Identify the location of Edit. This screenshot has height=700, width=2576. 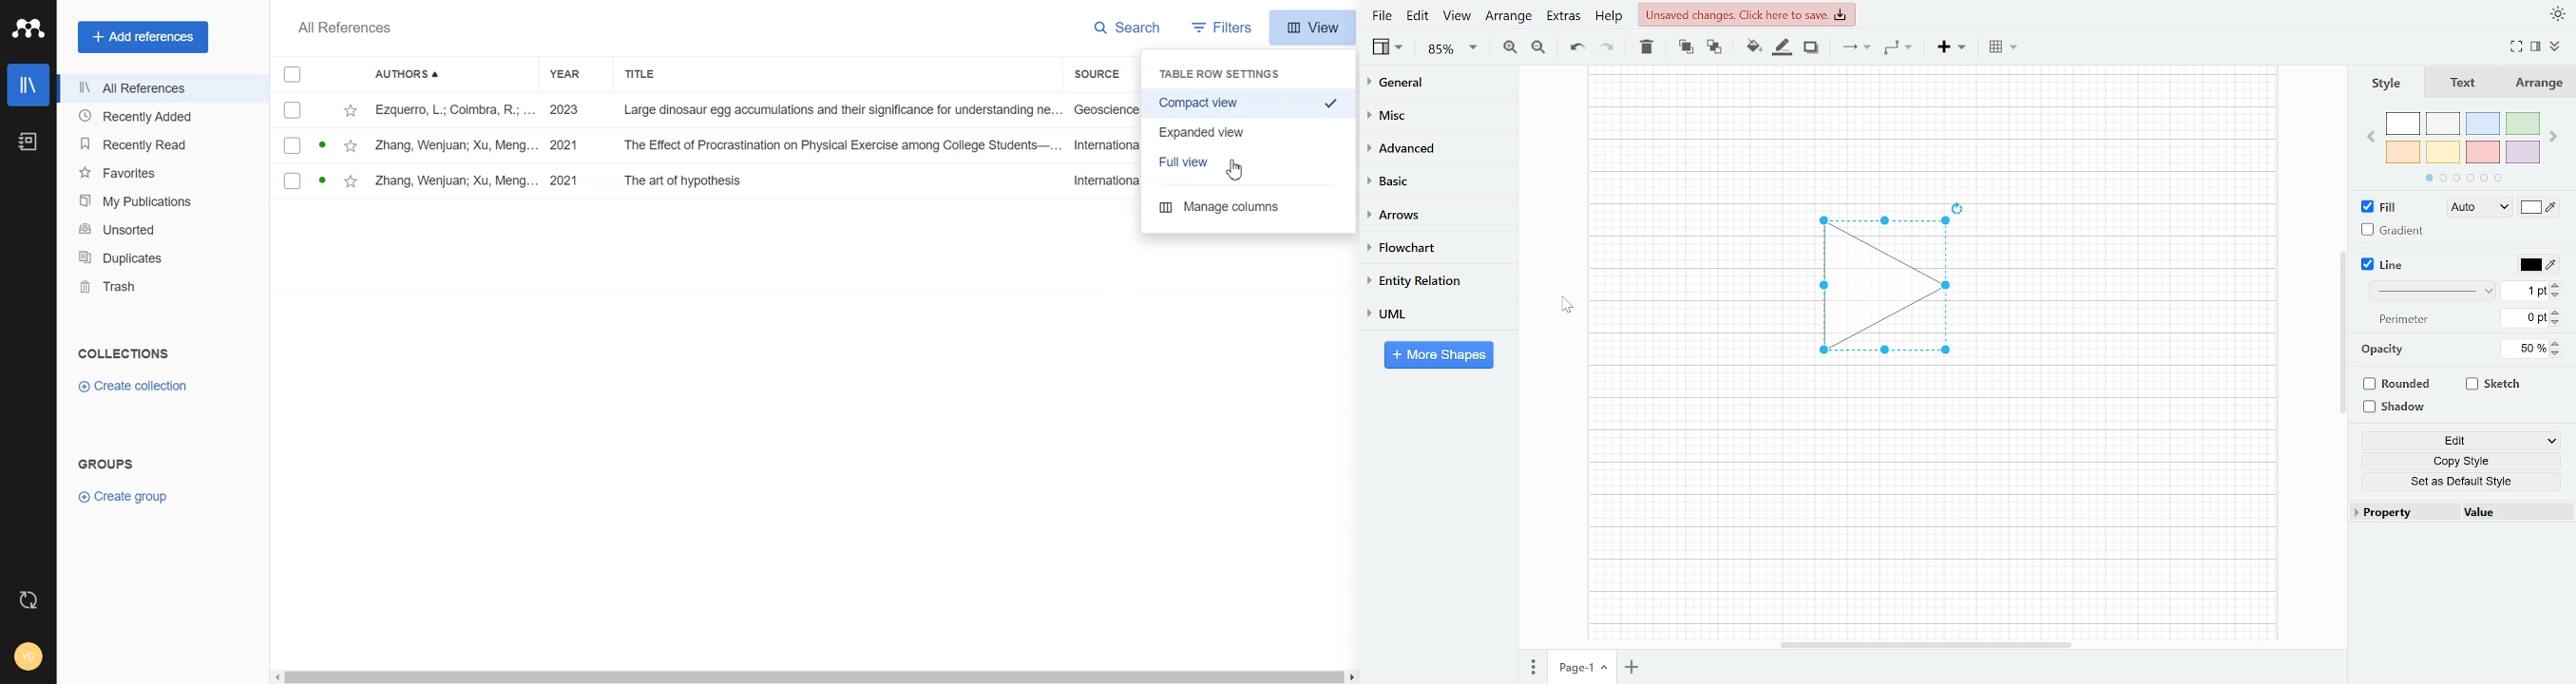
(2461, 442).